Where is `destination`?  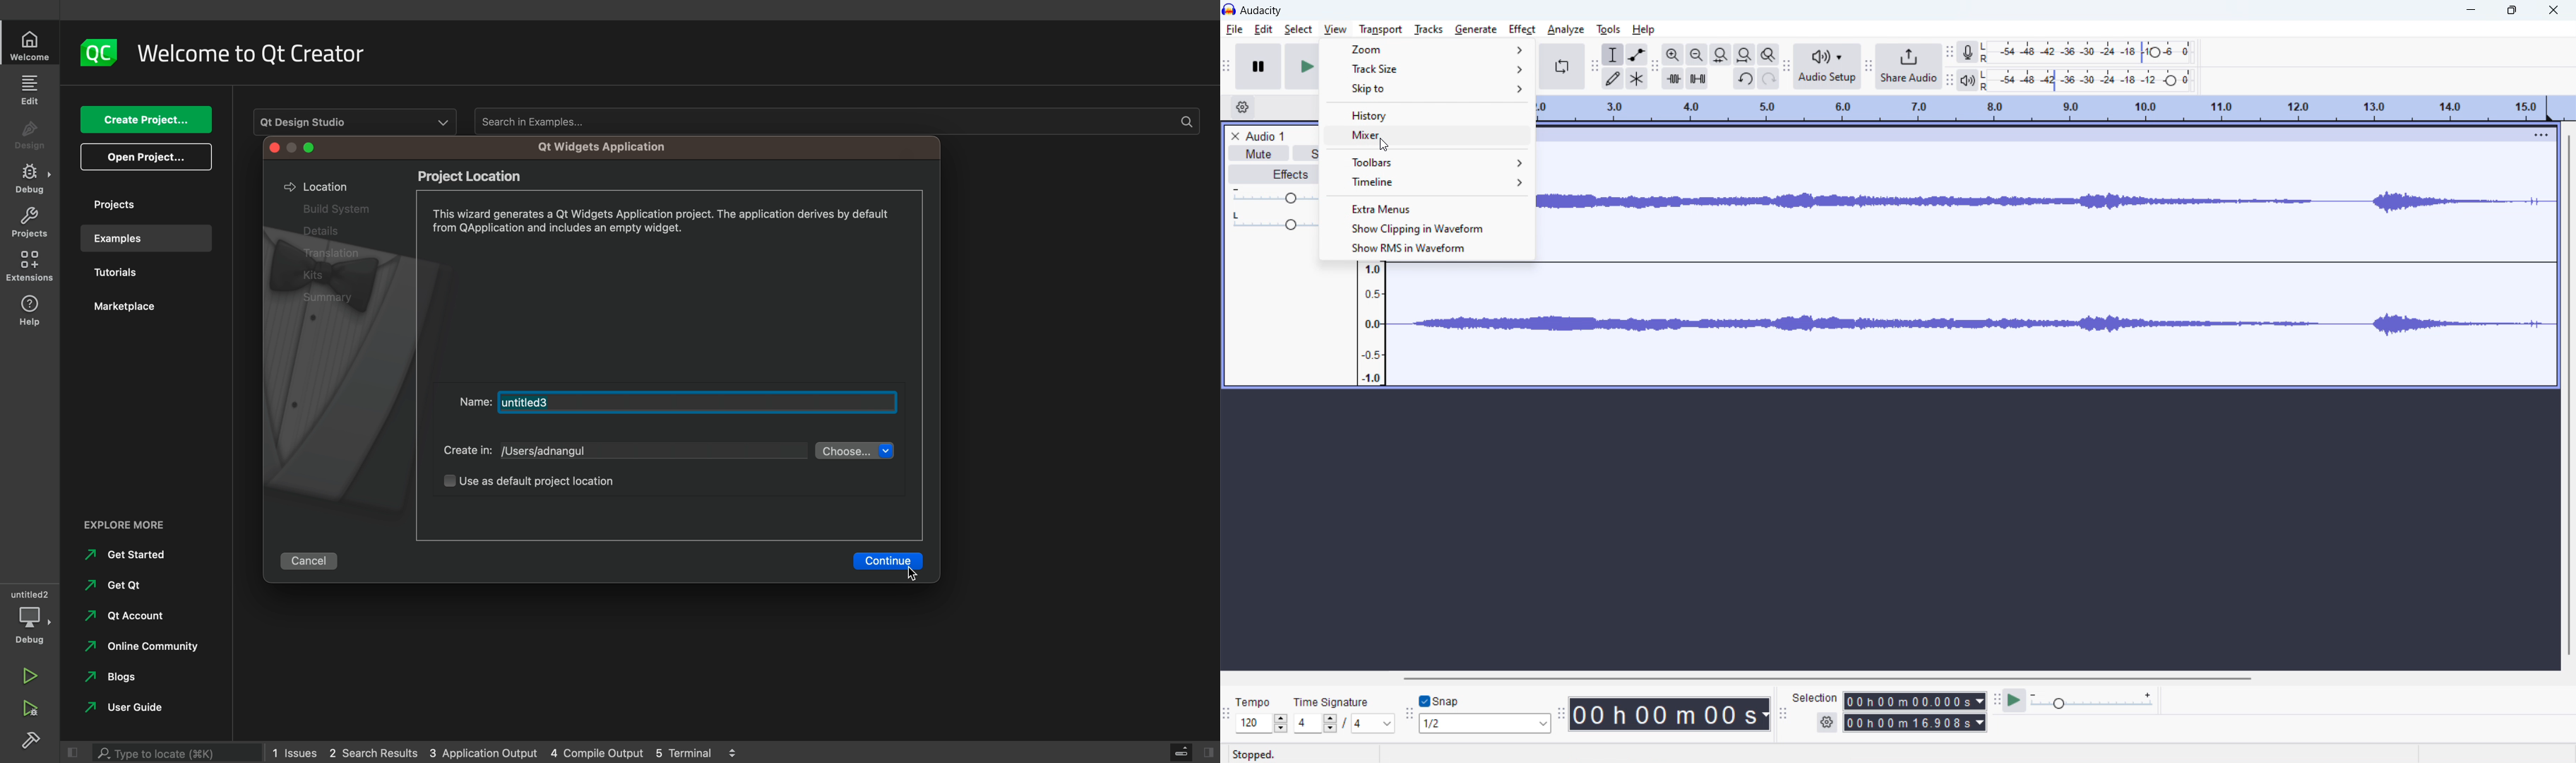 destination is located at coordinates (652, 453).